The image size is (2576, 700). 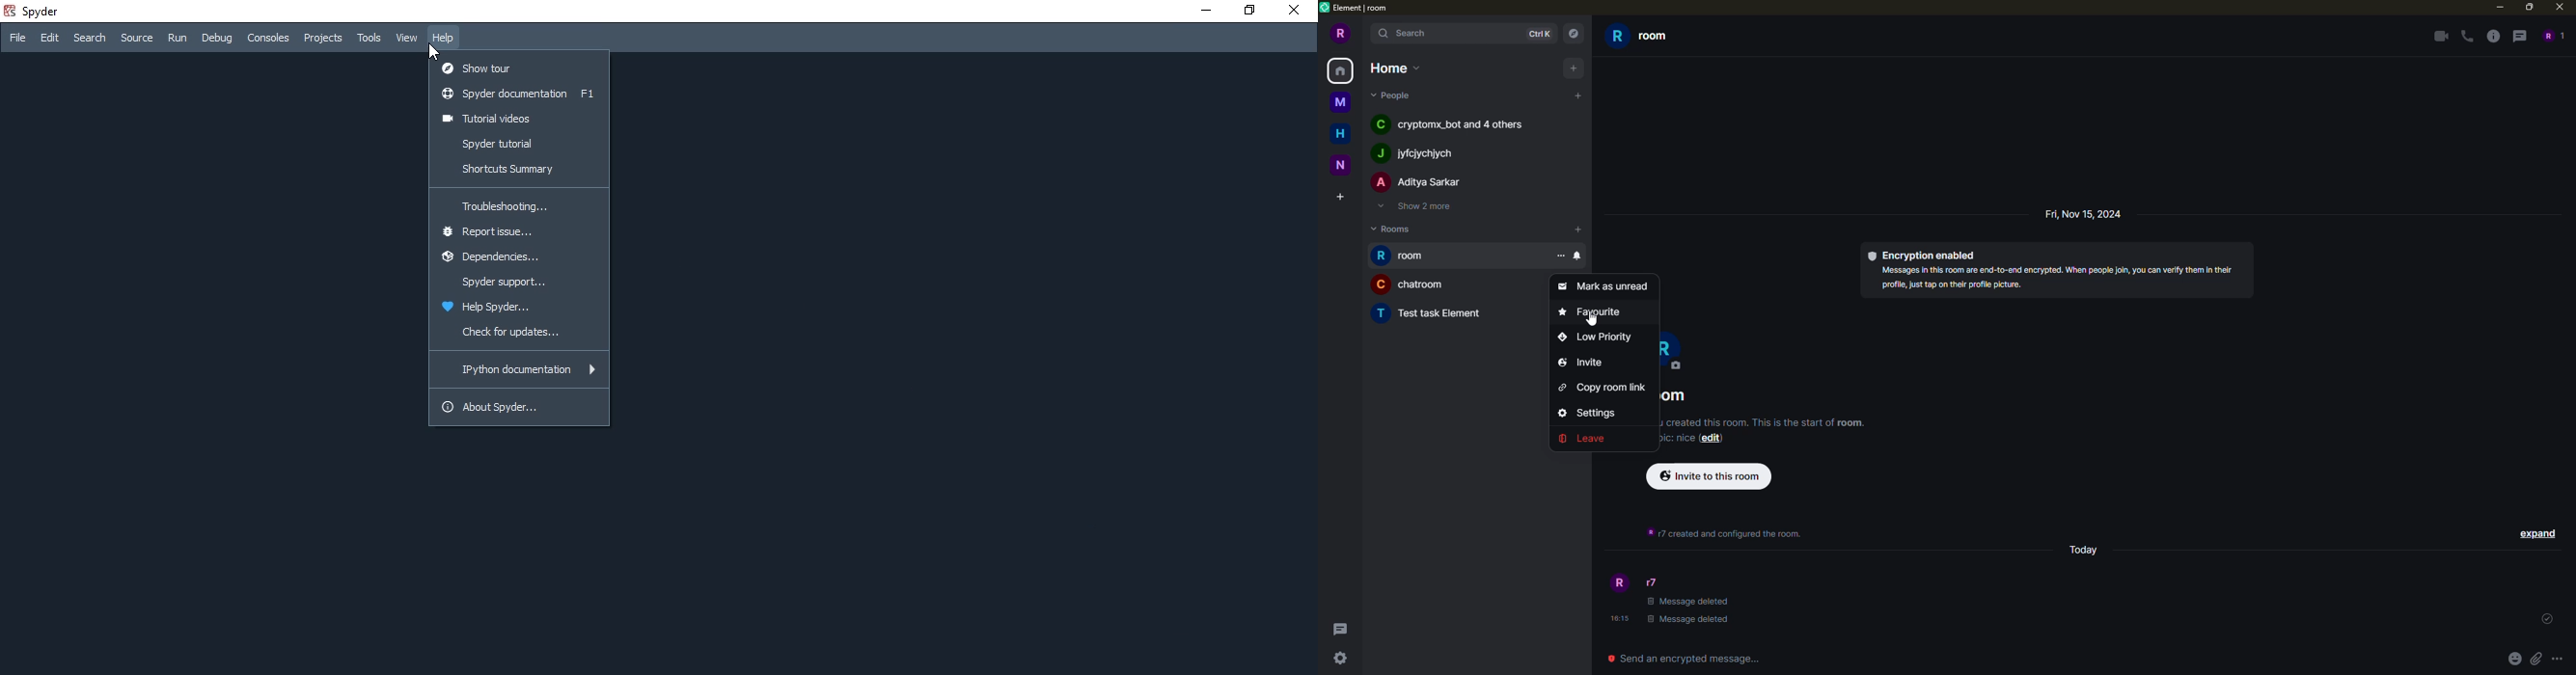 I want to click on TL IVETE BEAD Sy SS DESPRE ERIE Jy ESL IRESLY SERRE Sy
profile, Just tap on their profil picture., so click(x=2052, y=281).